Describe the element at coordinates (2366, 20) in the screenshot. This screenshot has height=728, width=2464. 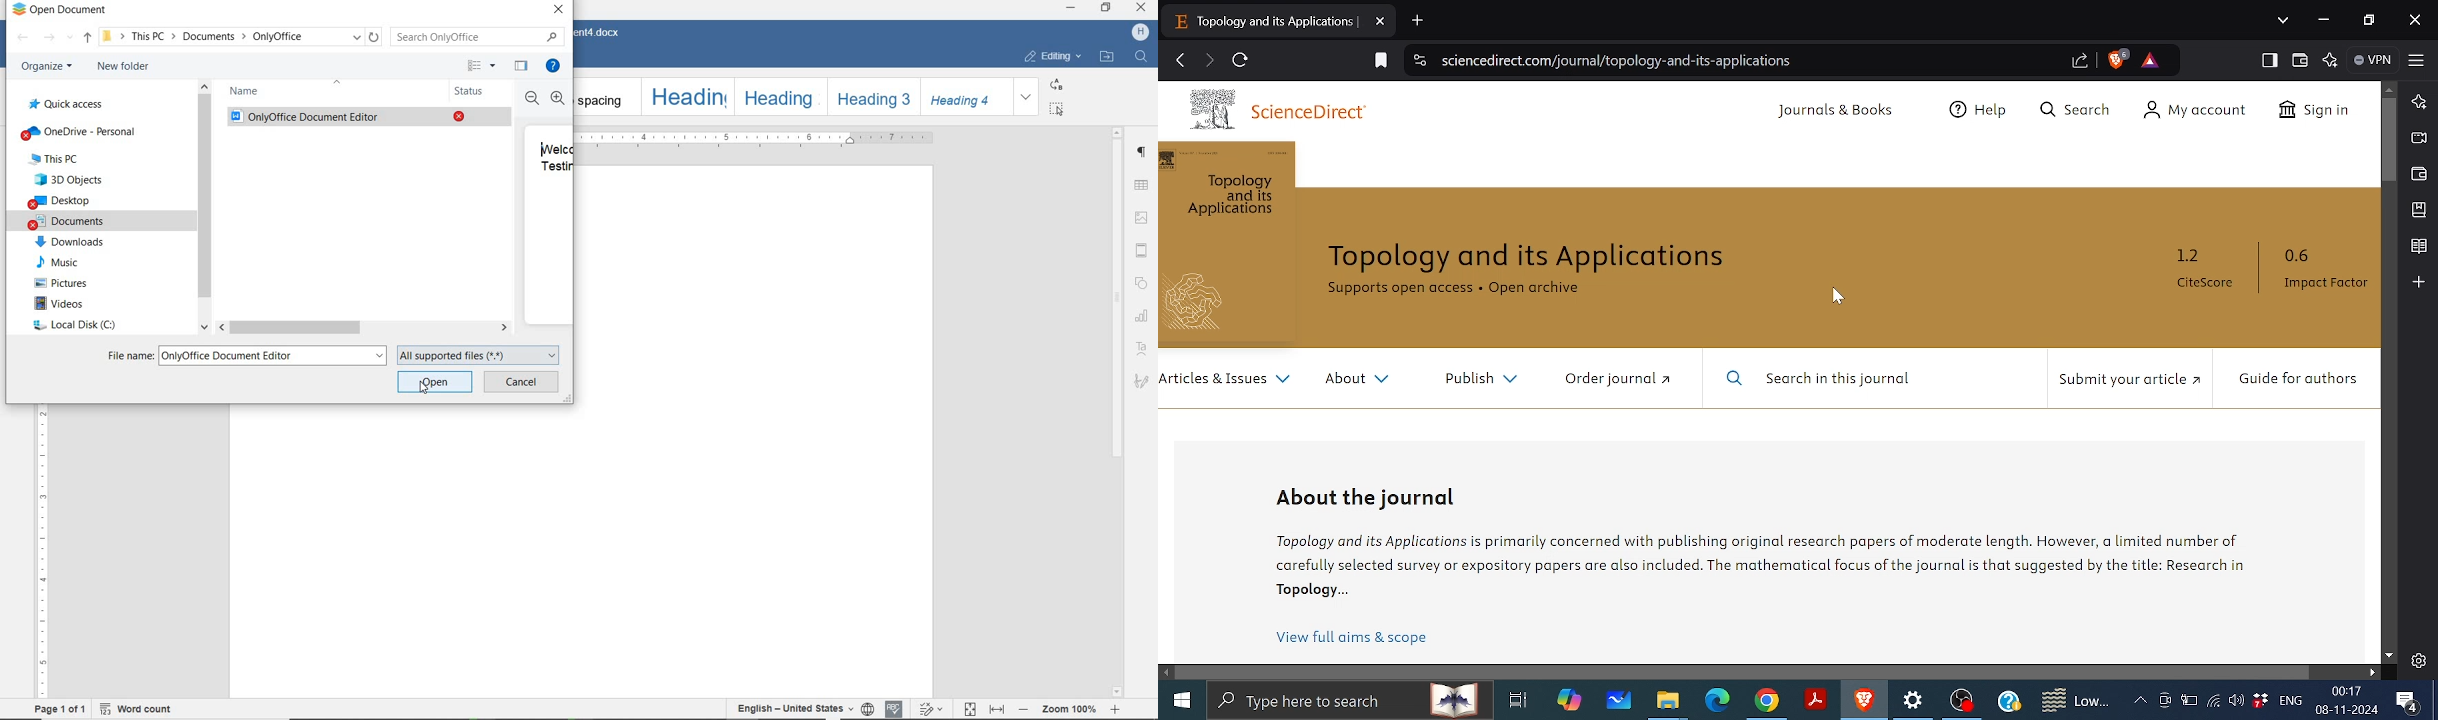
I see `restore down` at that location.